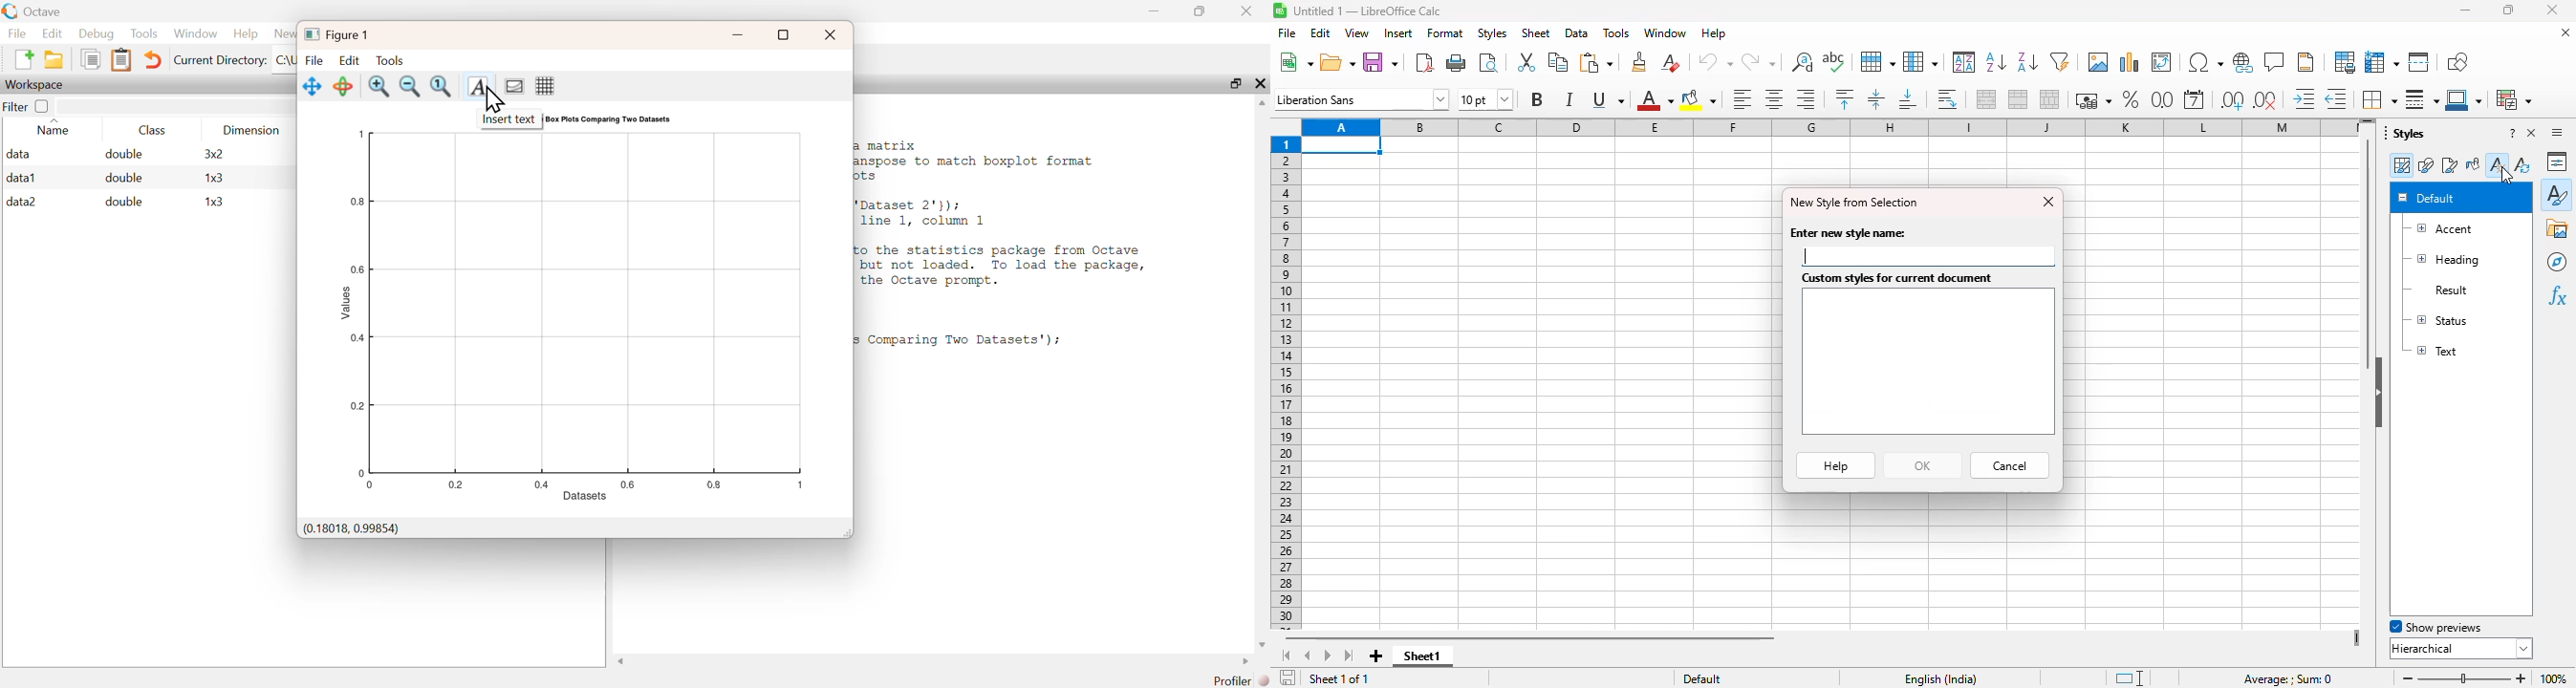 The width and height of the screenshot is (2576, 700). Describe the element at coordinates (339, 34) in the screenshot. I see `Figure 1` at that location.